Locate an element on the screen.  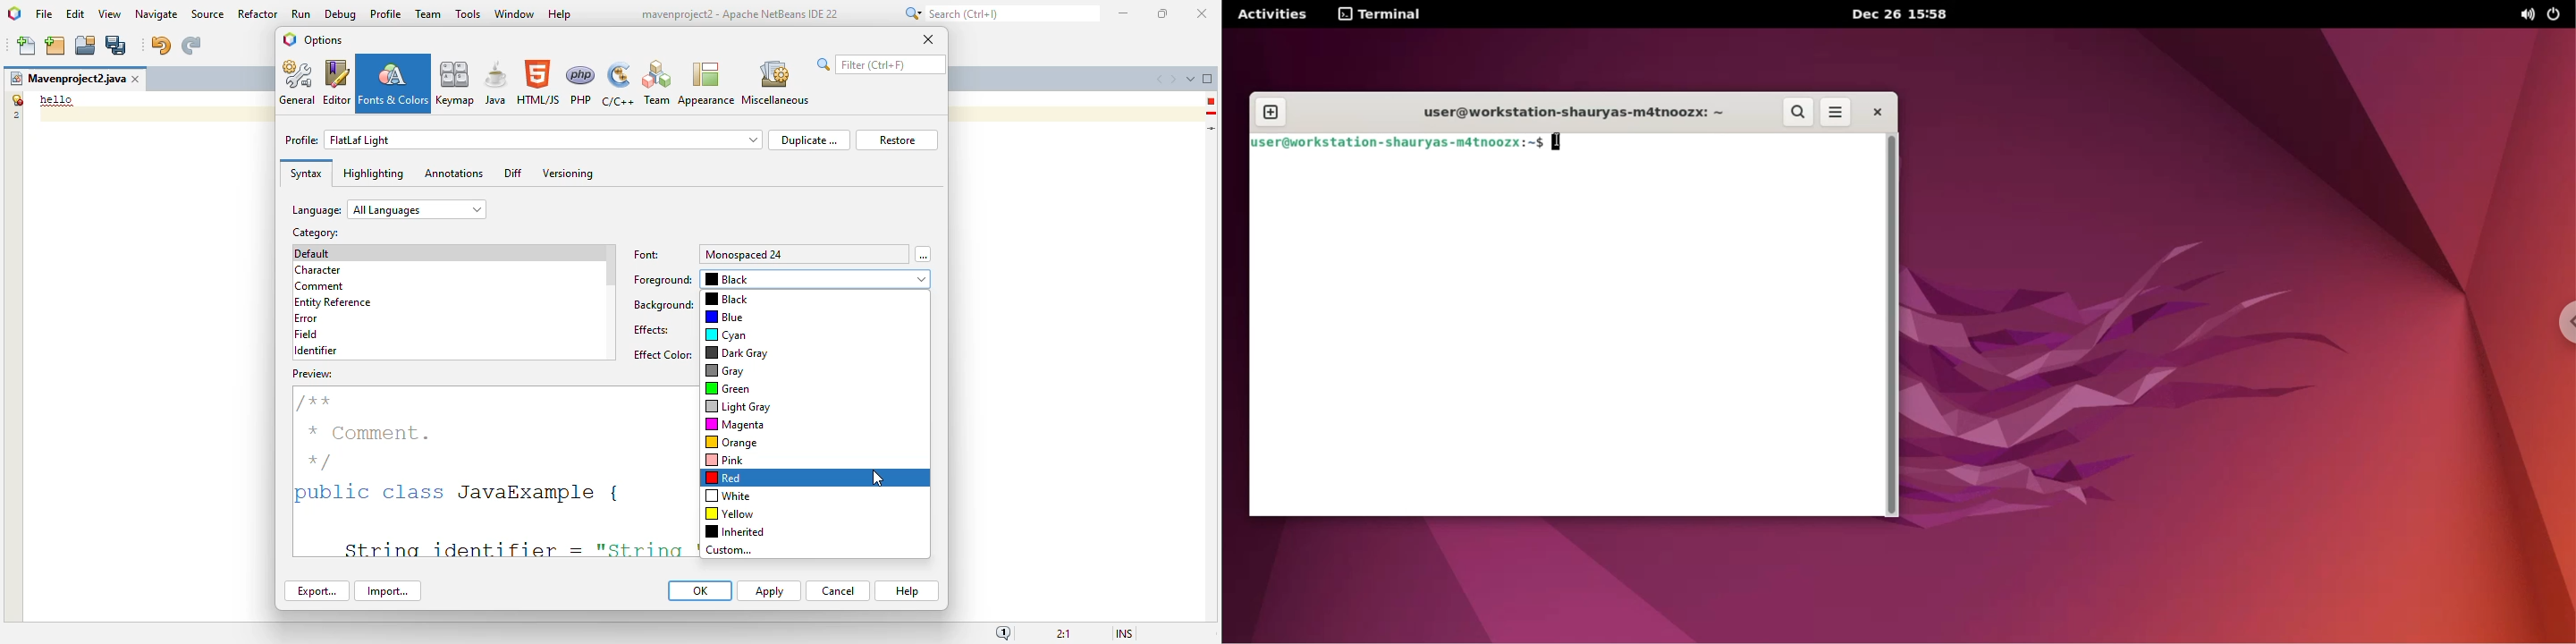
dark gray is located at coordinates (738, 352).